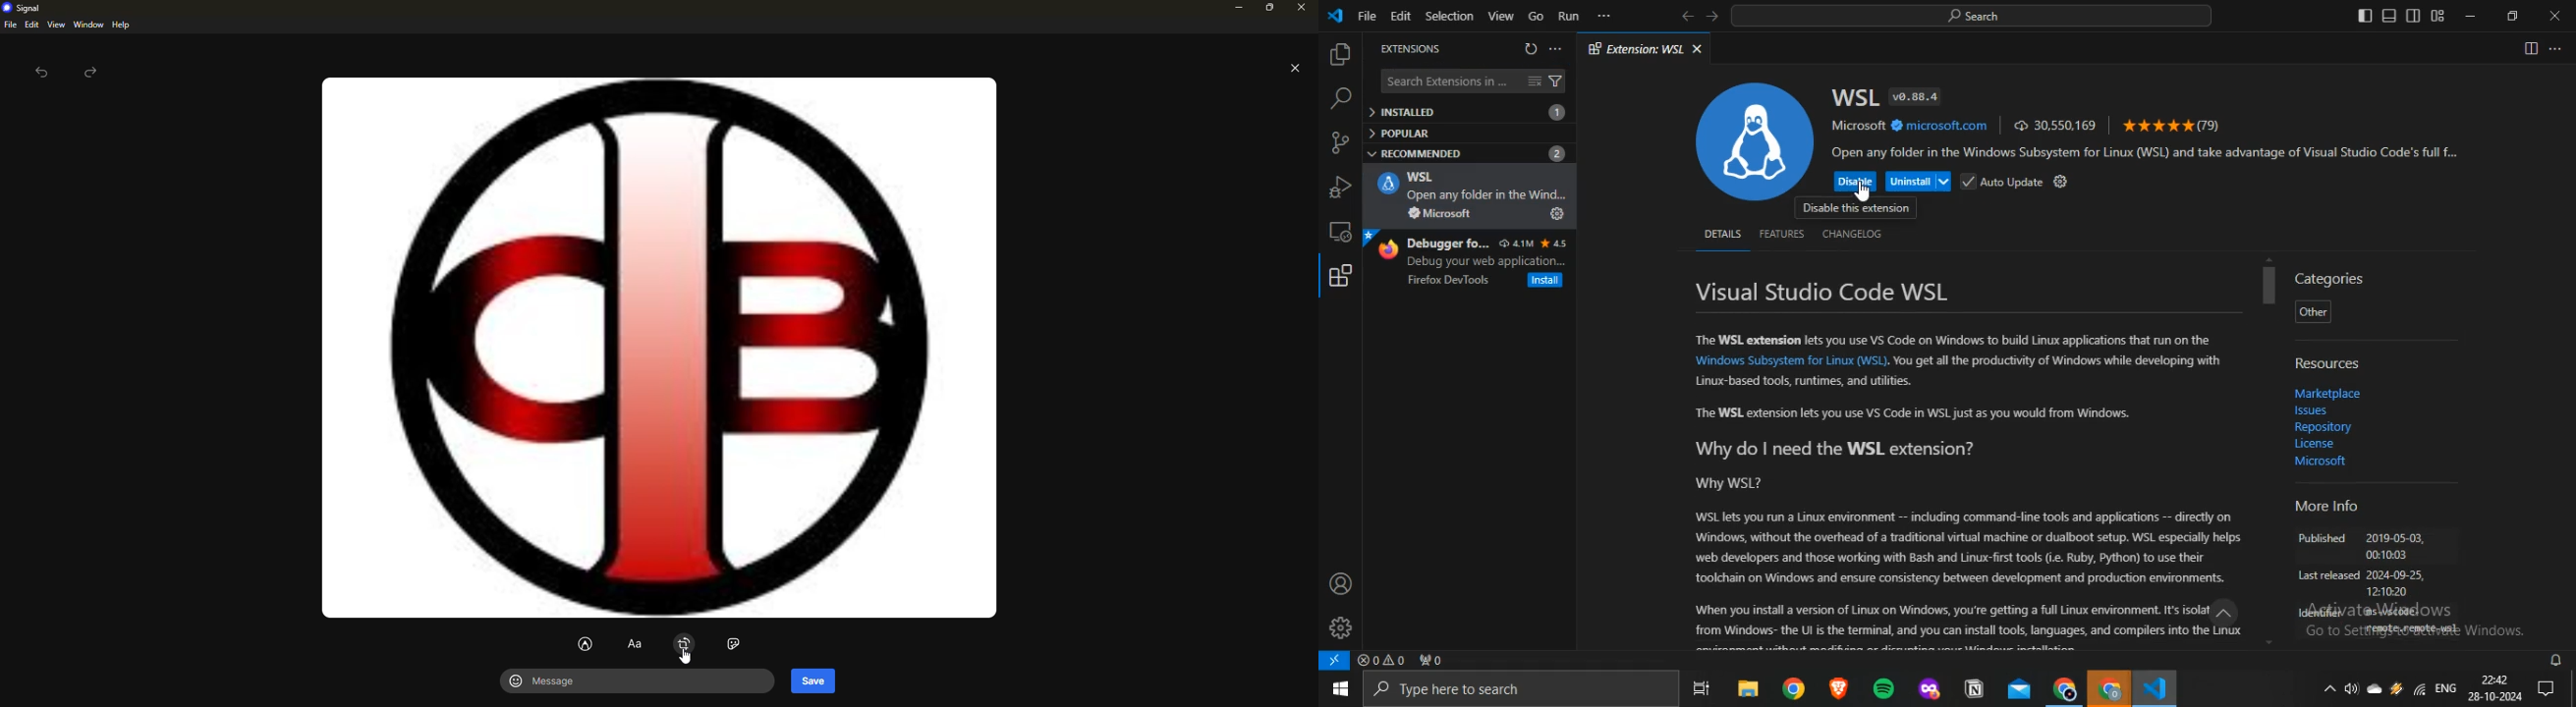 Image resolution: width=2576 pixels, height=728 pixels. I want to click on clear, so click(1534, 81).